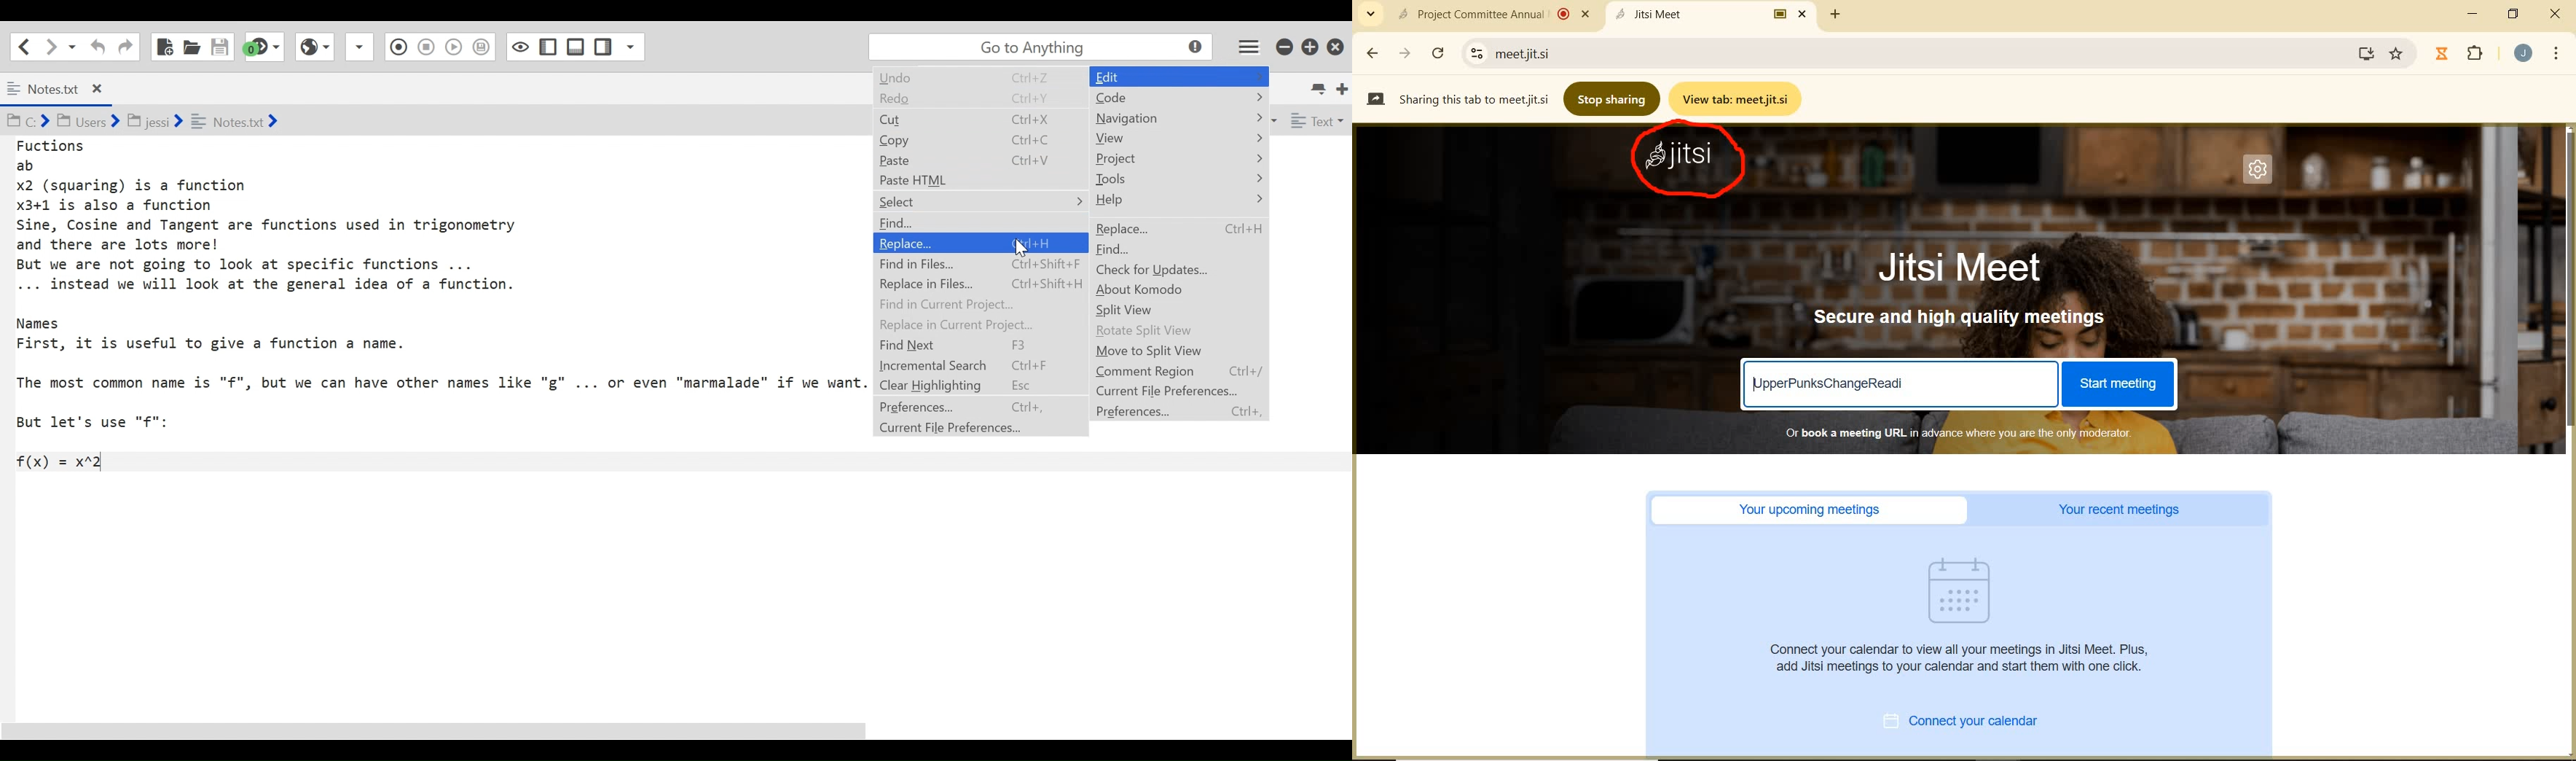 This screenshot has height=784, width=2576. Describe the element at coordinates (2363, 53) in the screenshot. I see `screen` at that location.